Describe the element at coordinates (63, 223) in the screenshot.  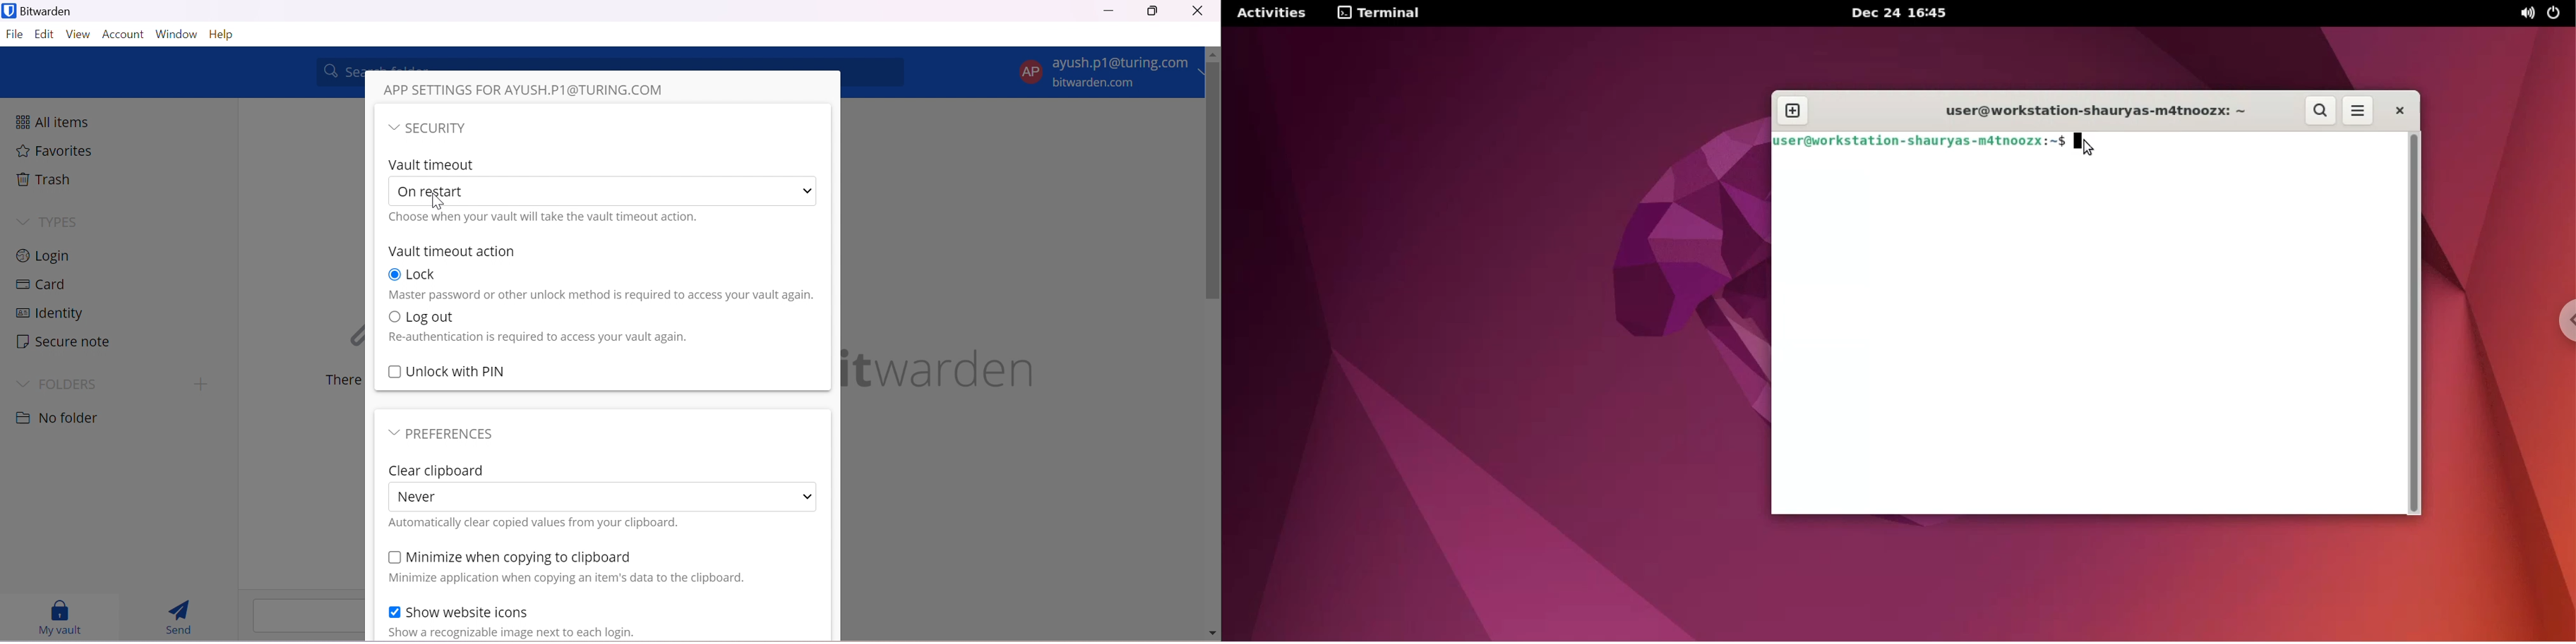
I see `TYPES` at that location.